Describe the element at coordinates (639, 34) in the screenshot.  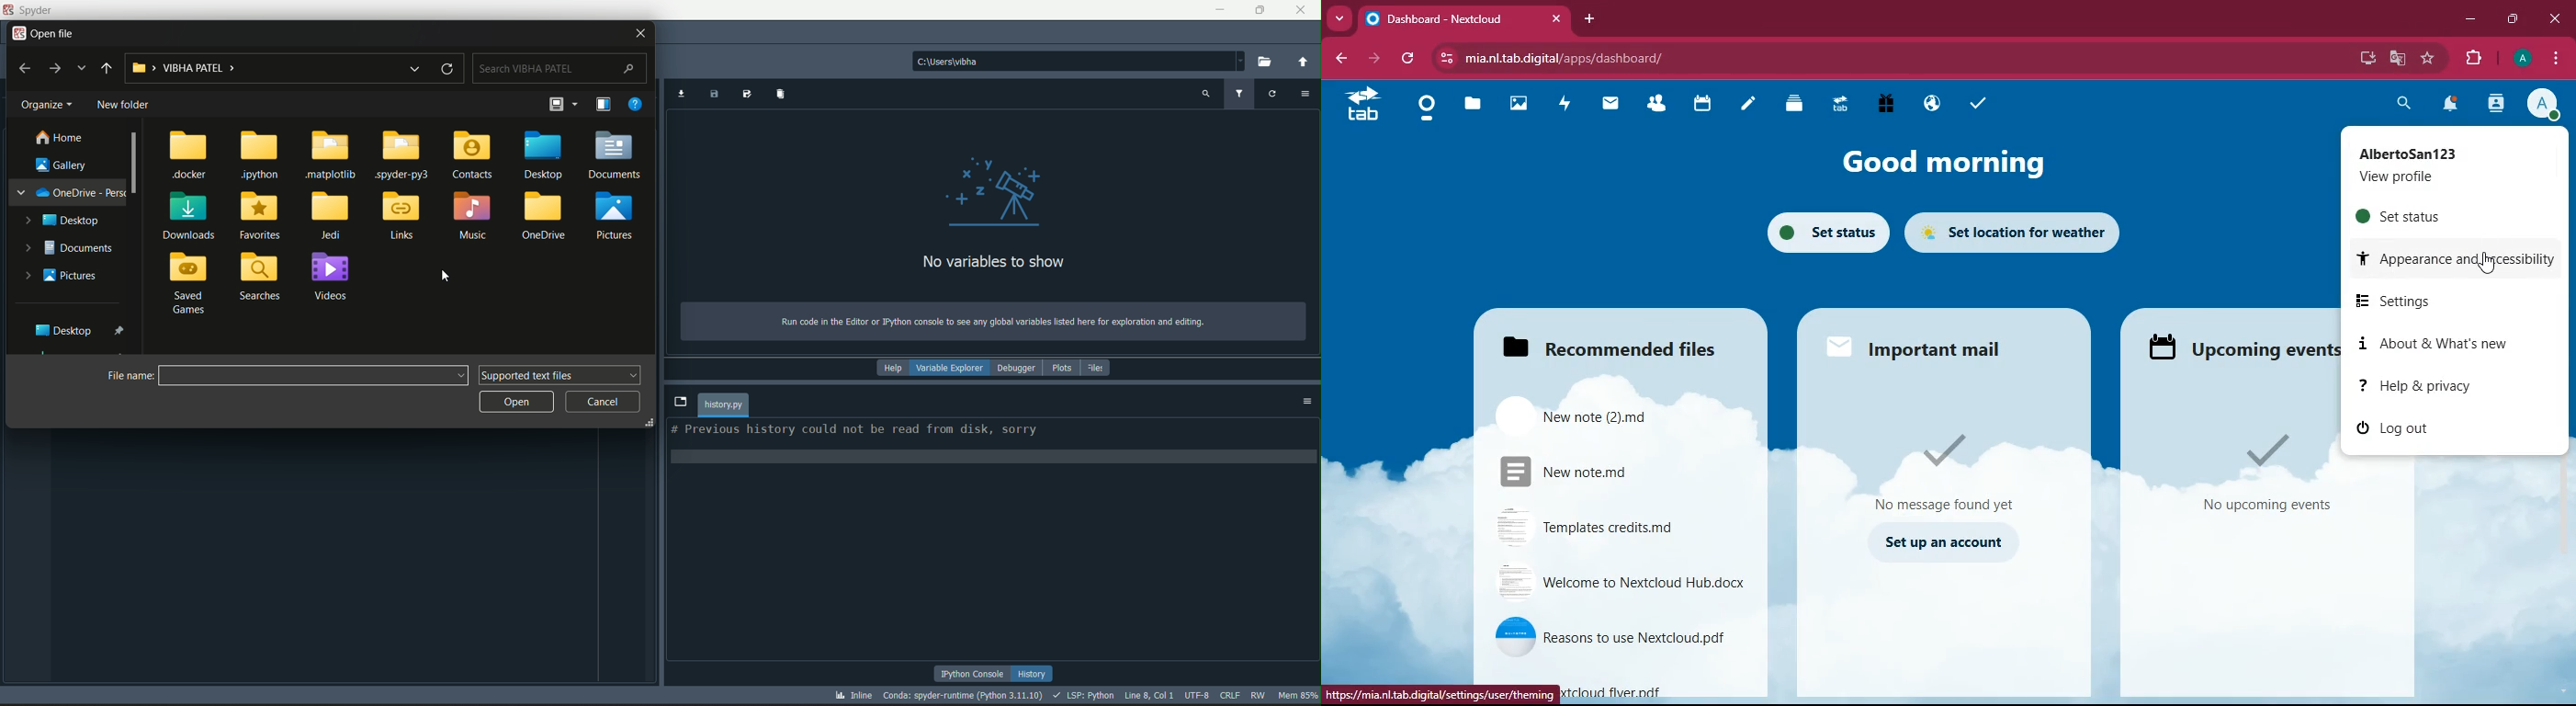
I see `close` at that location.